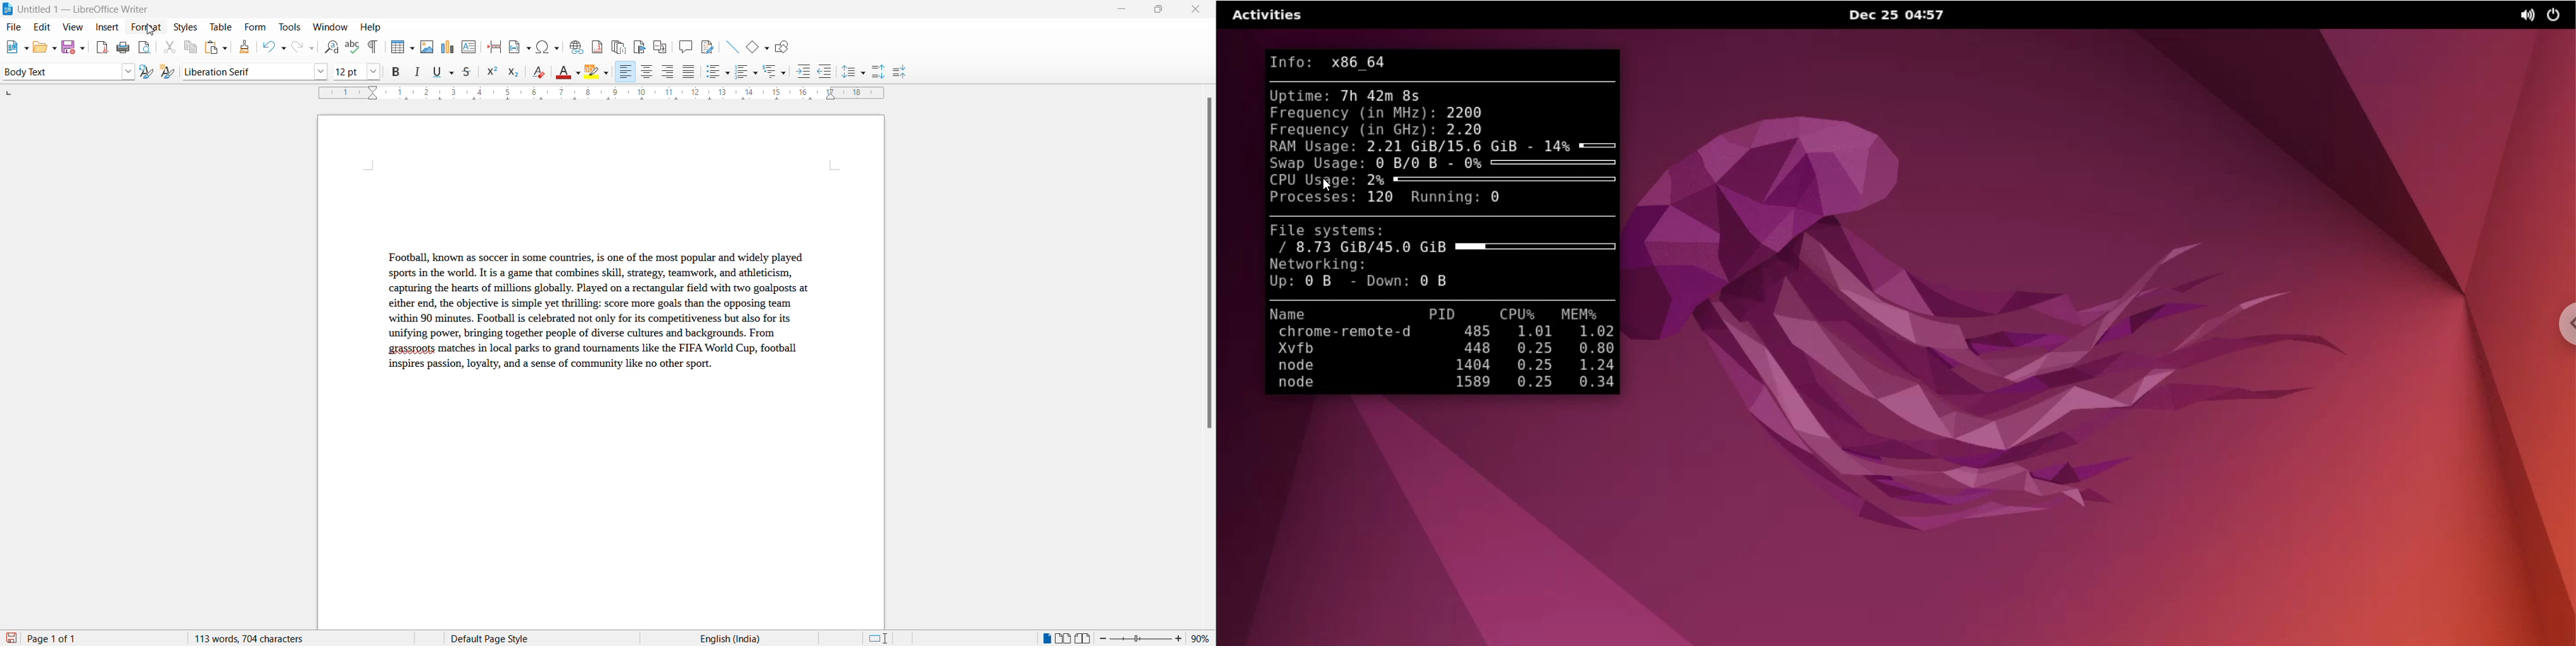 Image resolution: width=2576 pixels, height=672 pixels. I want to click on text align center, so click(647, 72).